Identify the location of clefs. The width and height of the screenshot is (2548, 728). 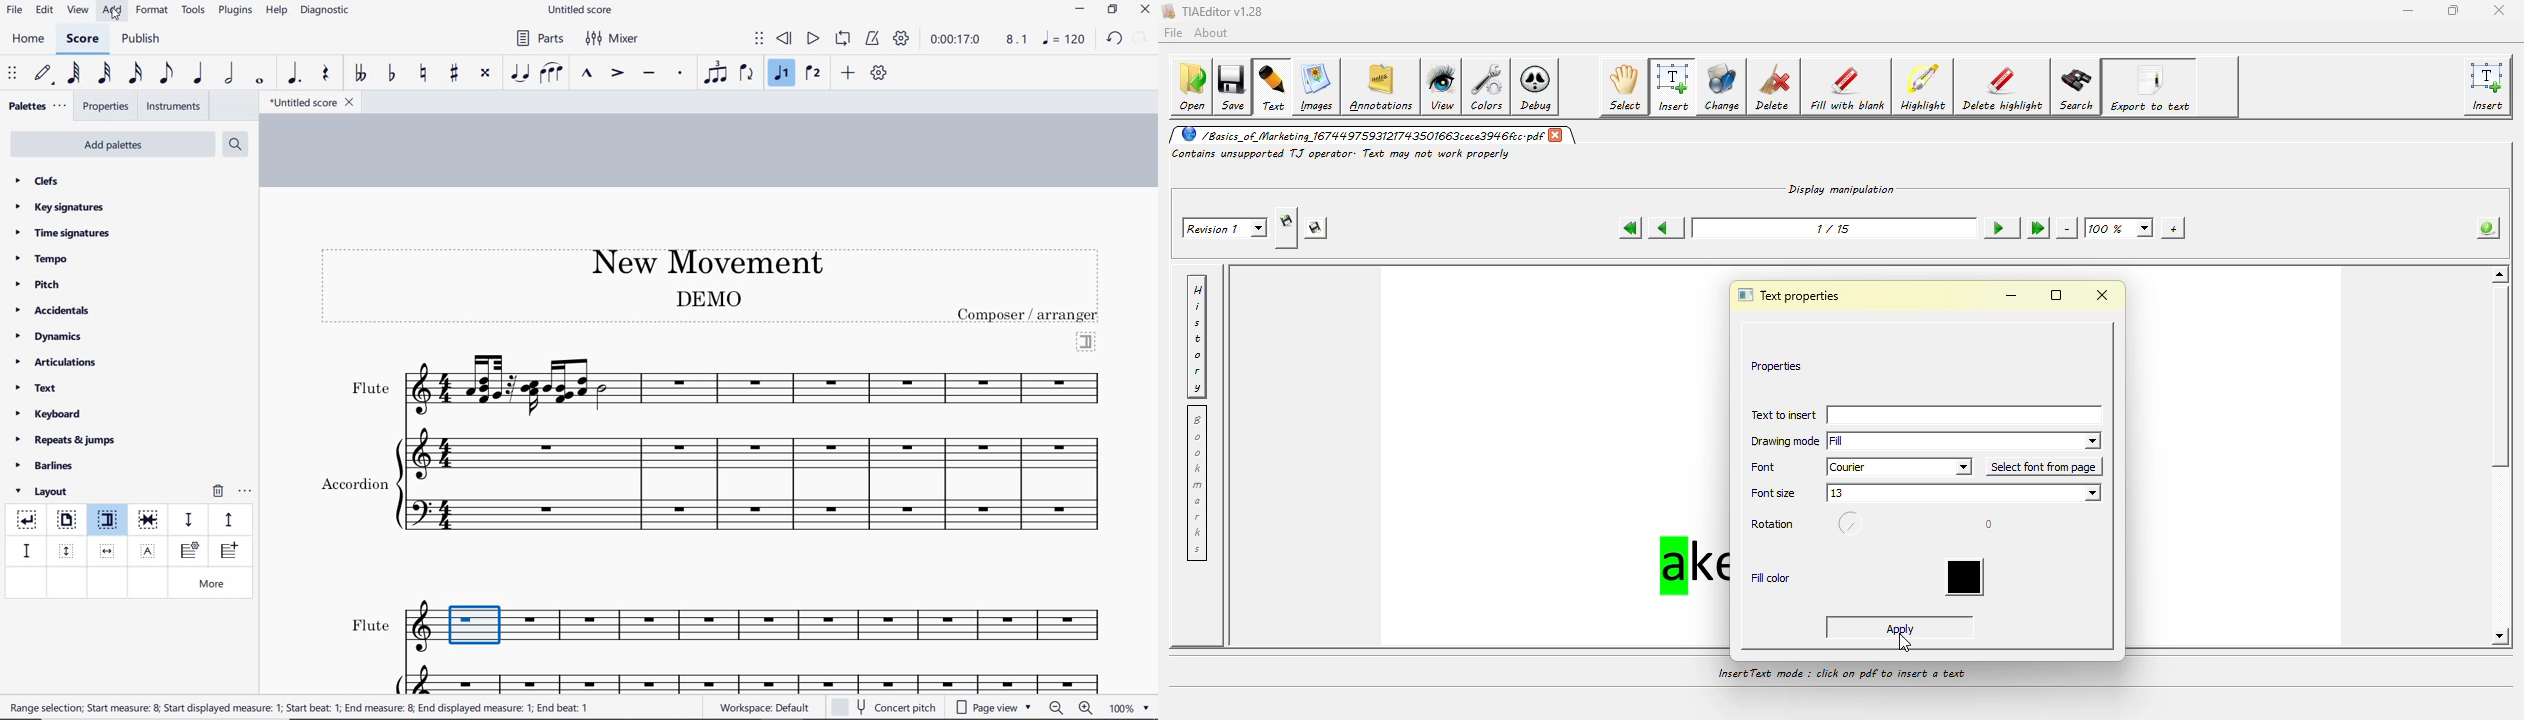
(38, 181).